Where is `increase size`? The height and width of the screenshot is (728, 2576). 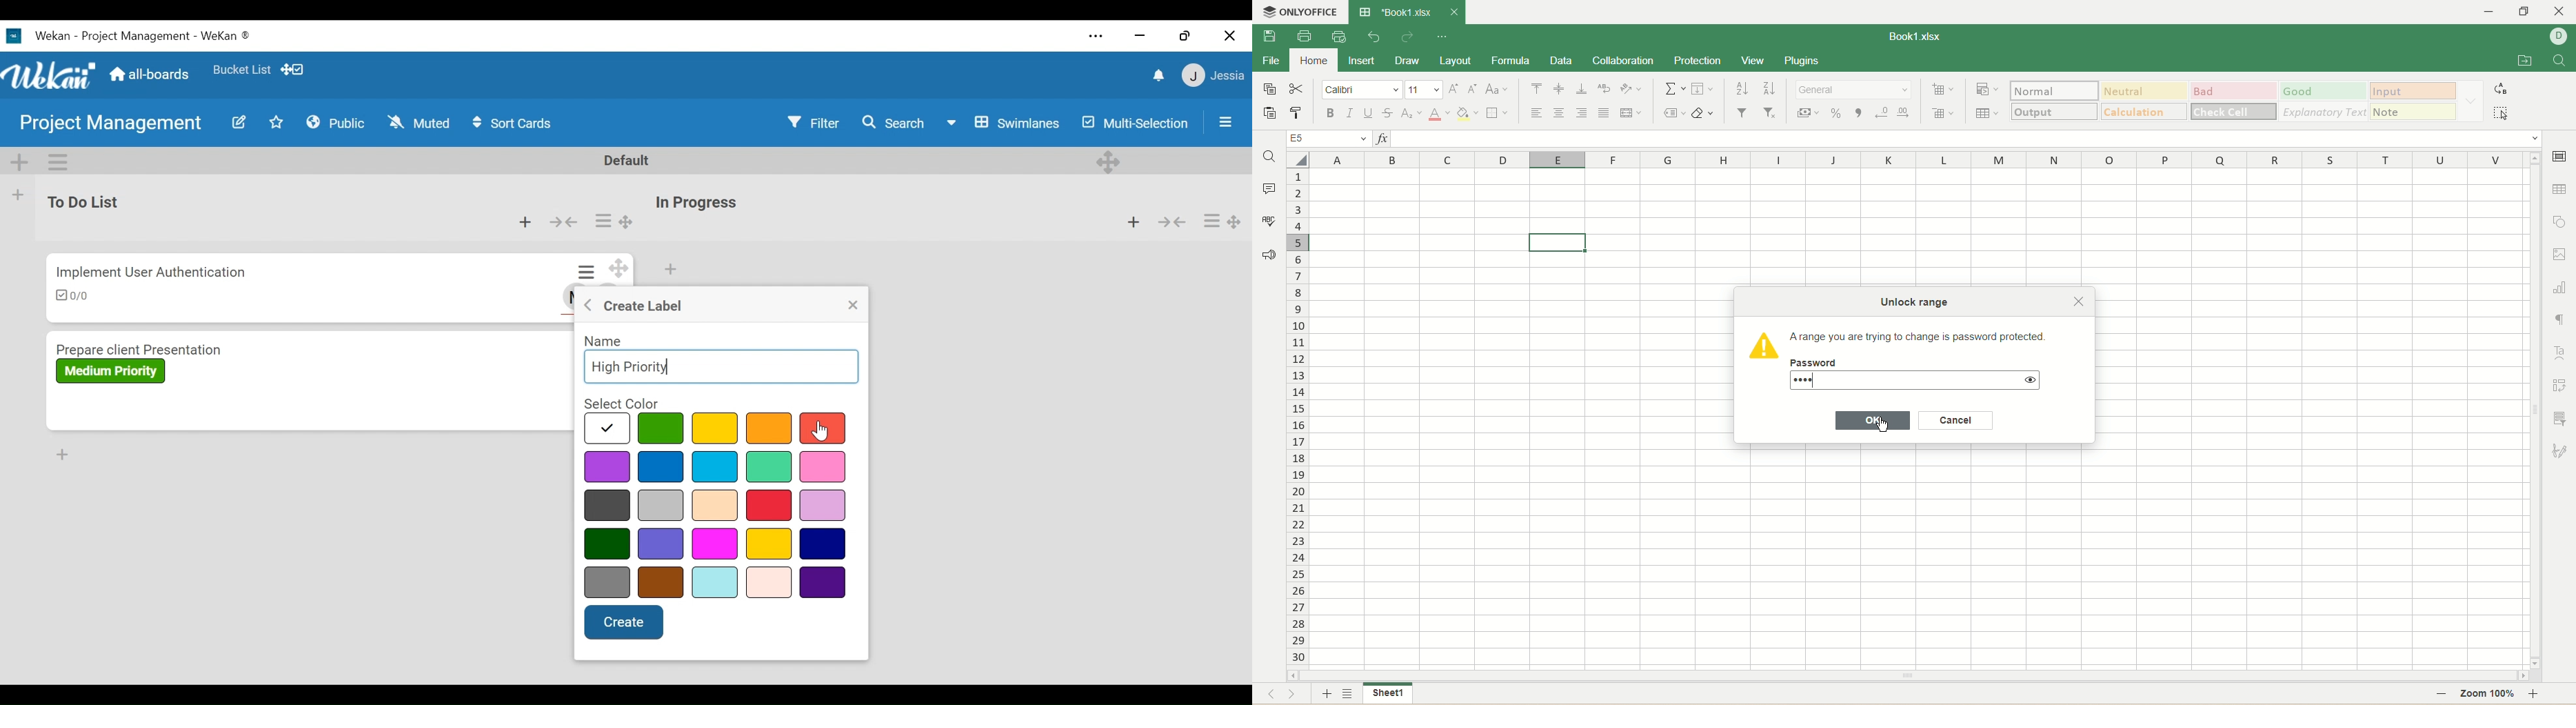
increase size is located at coordinates (1454, 90).